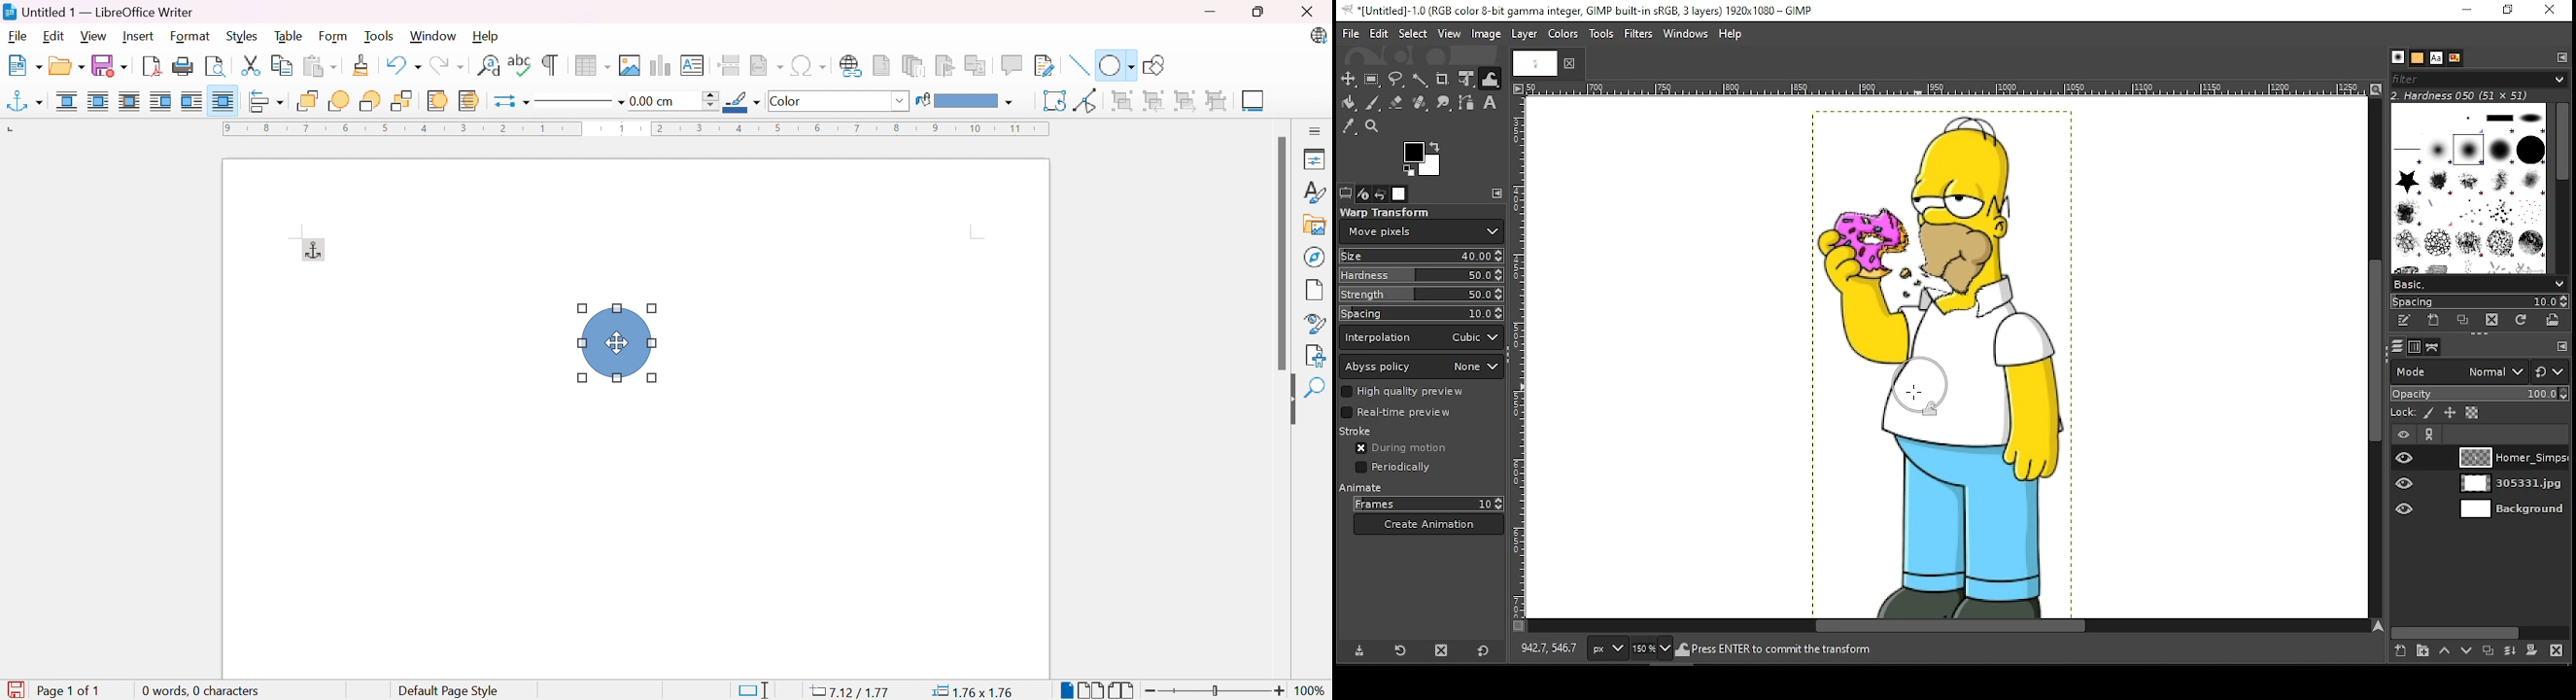 The width and height of the screenshot is (2576, 700). Describe the element at coordinates (1602, 33) in the screenshot. I see `tools` at that location.